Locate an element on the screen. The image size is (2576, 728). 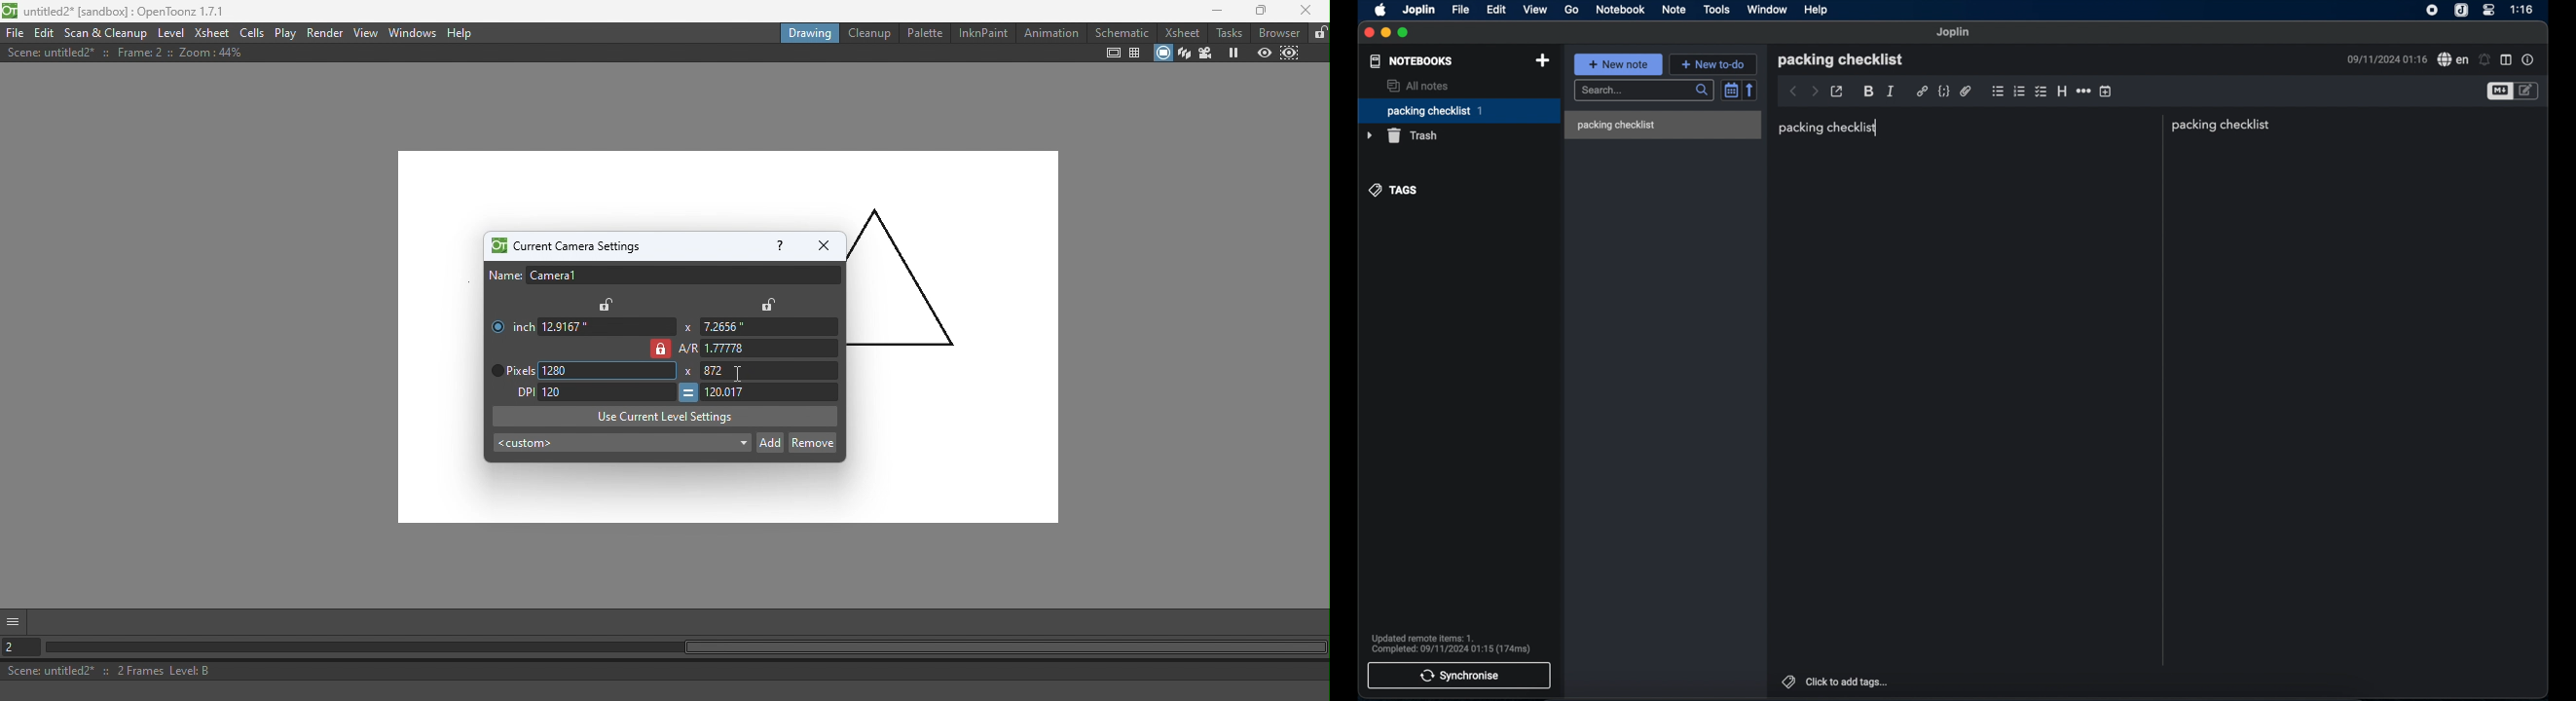
Updated remote items: 1.
Completed: 09/11/2024 01:15 (174ms) is located at coordinates (1453, 641).